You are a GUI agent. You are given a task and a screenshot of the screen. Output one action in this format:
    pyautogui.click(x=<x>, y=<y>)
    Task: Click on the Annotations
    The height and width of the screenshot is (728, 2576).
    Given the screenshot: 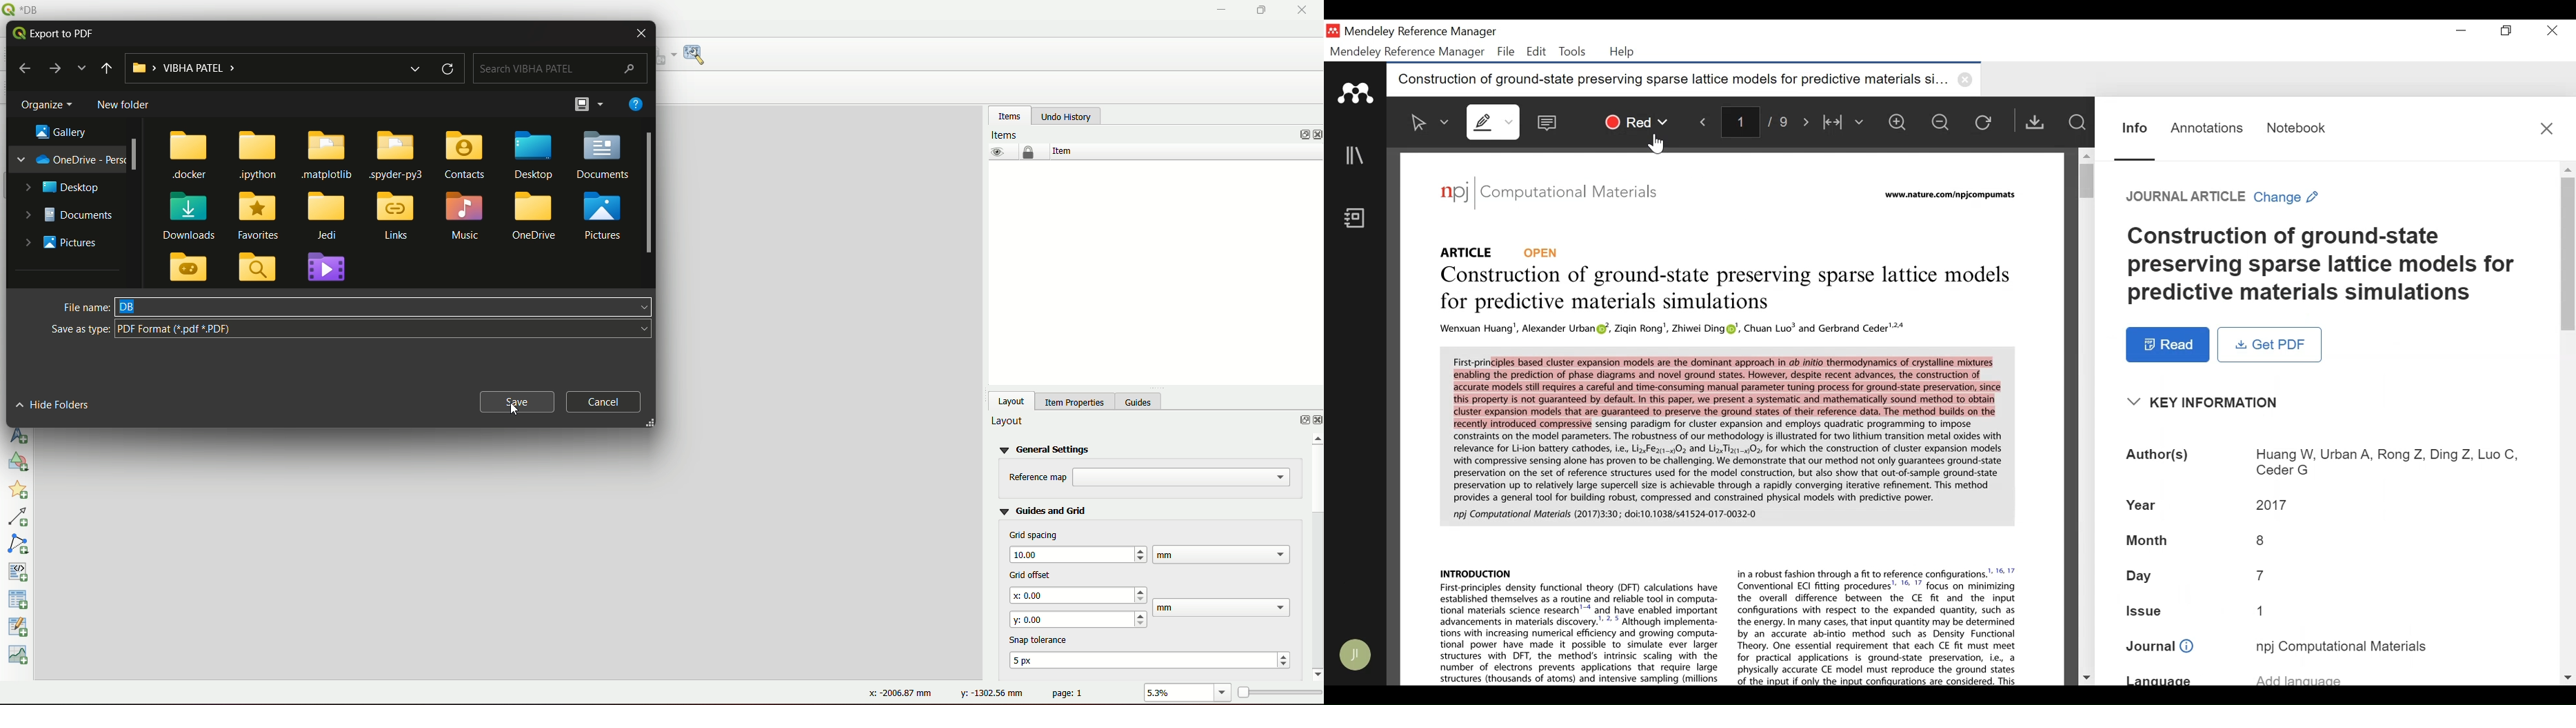 What is the action you would take?
    pyautogui.click(x=2207, y=131)
    